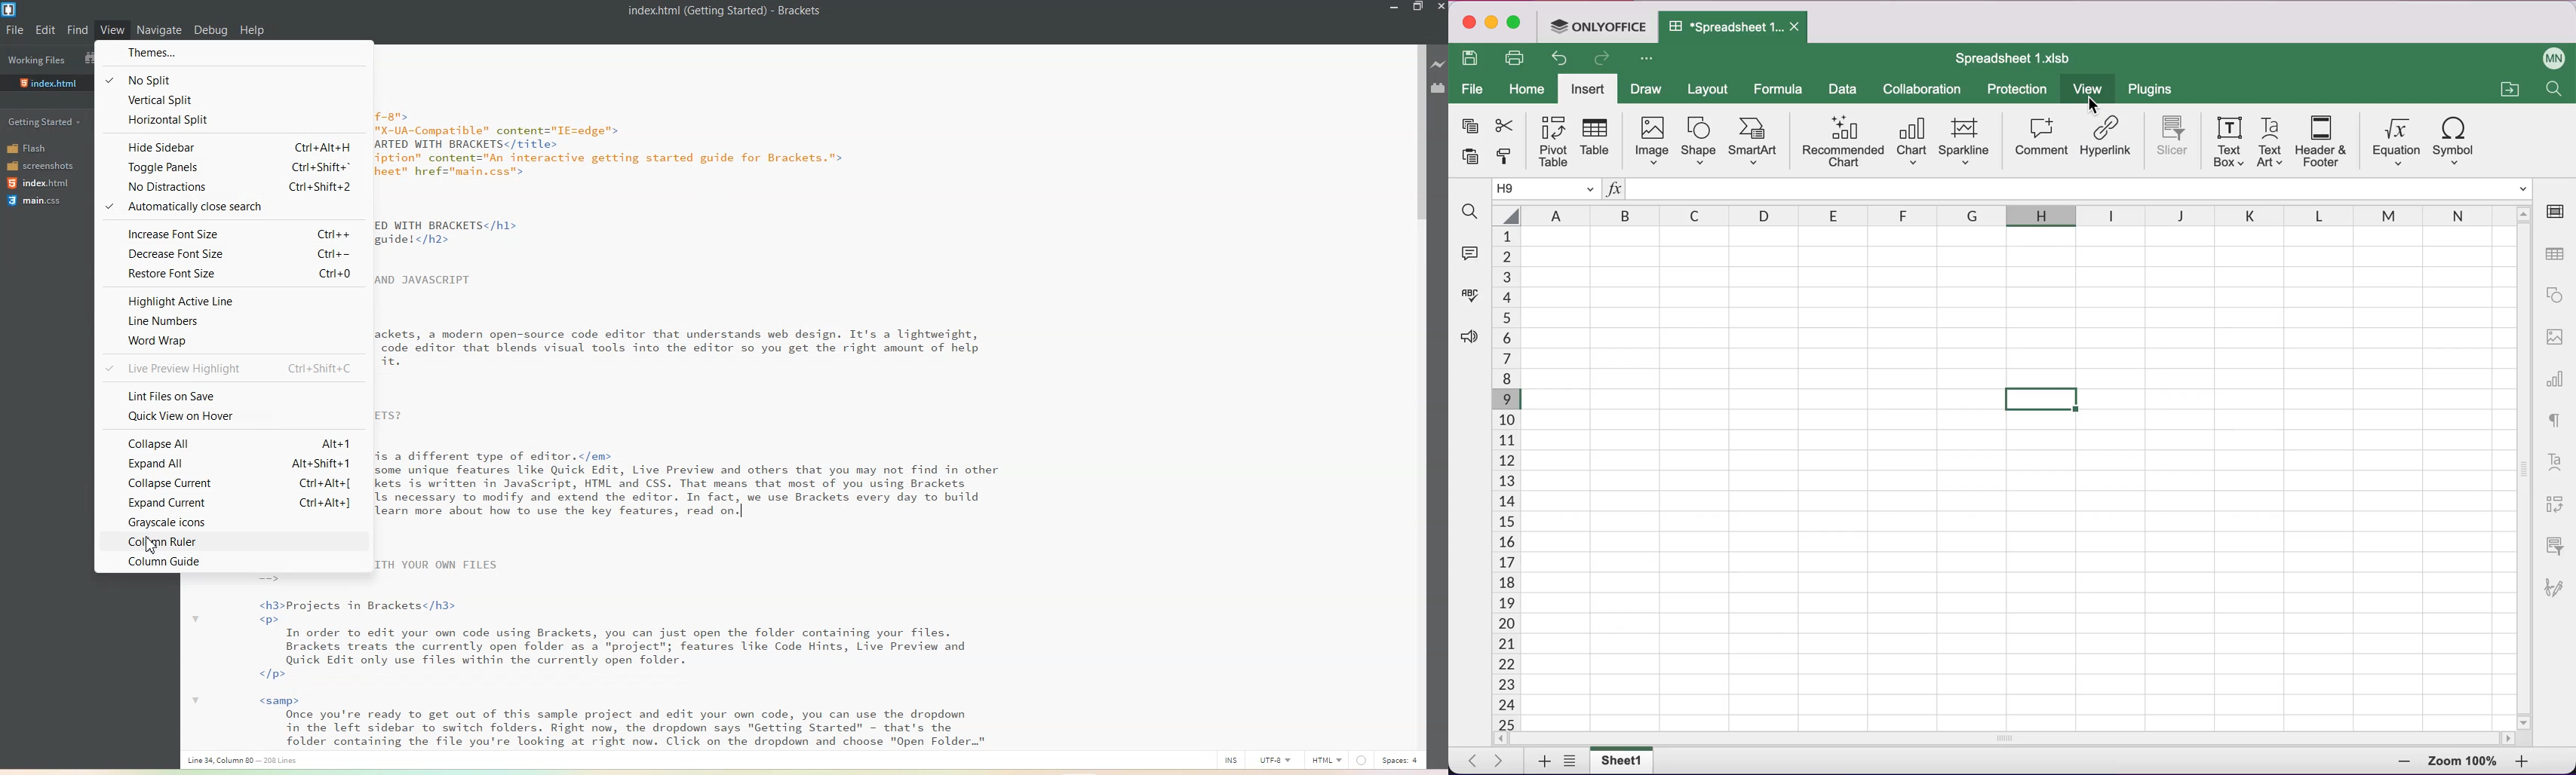  Describe the element at coordinates (2229, 142) in the screenshot. I see `text box` at that location.